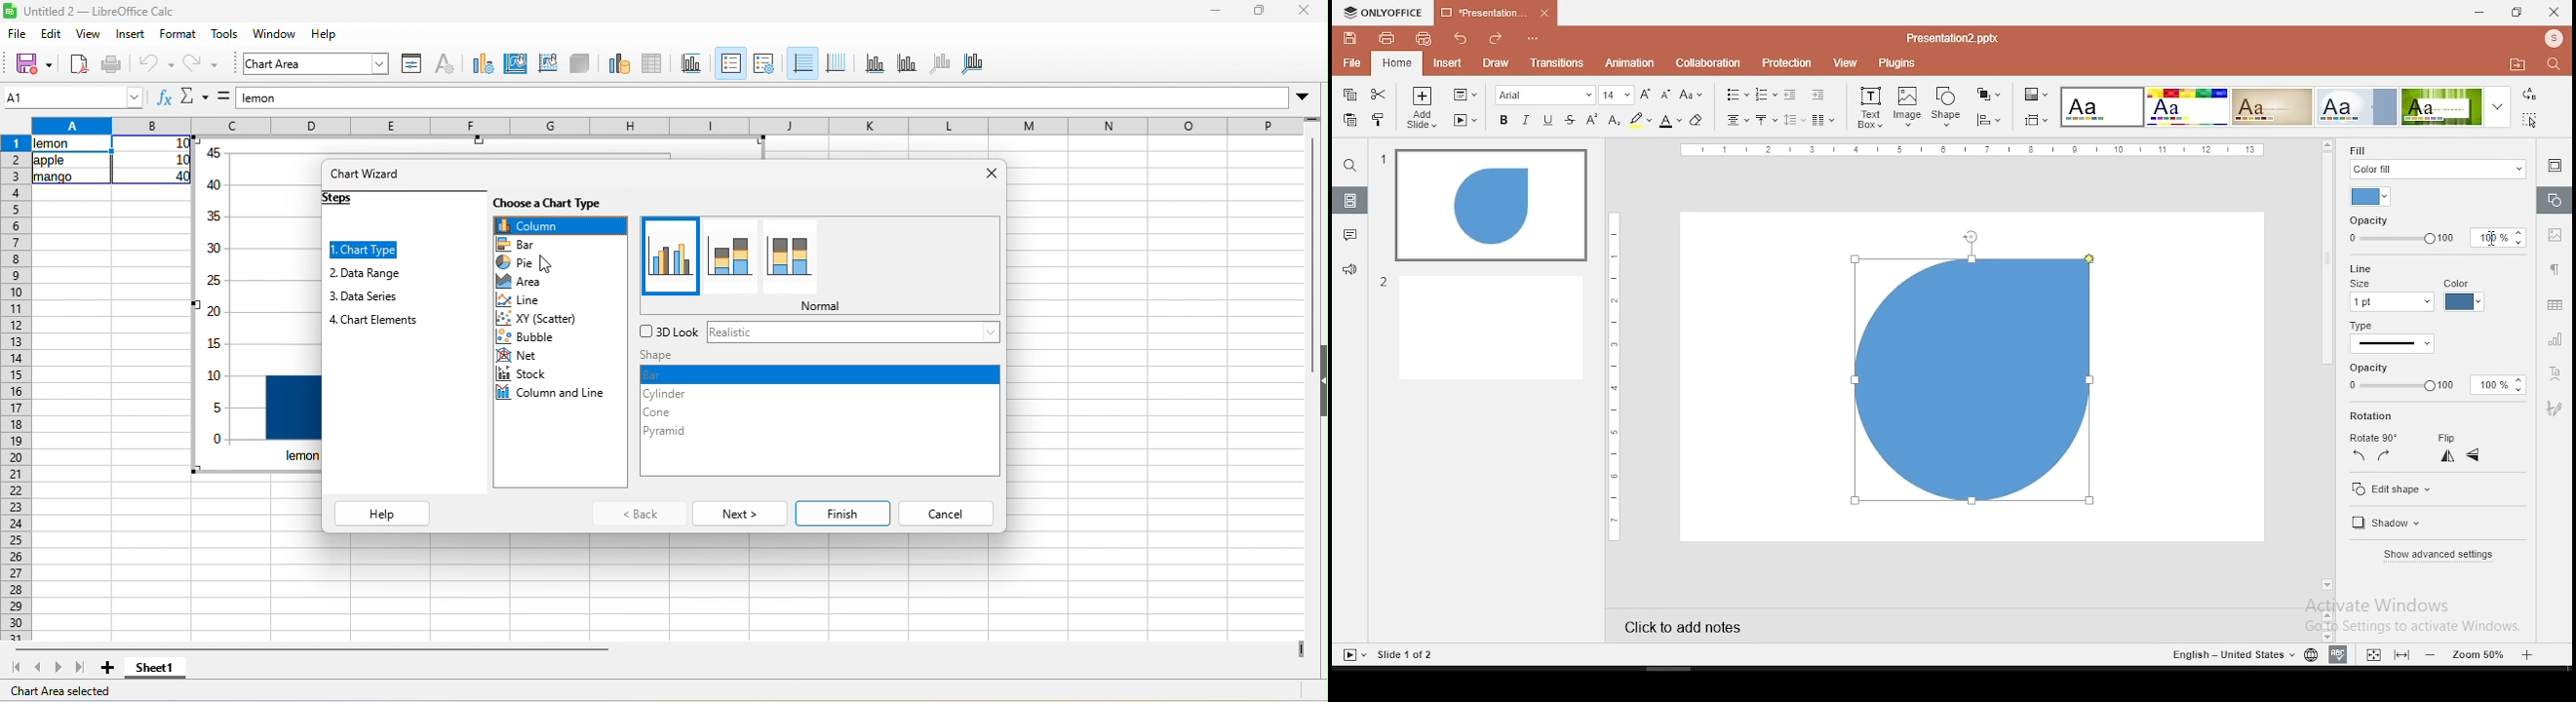  I want to click on titles, so click(693, 62).